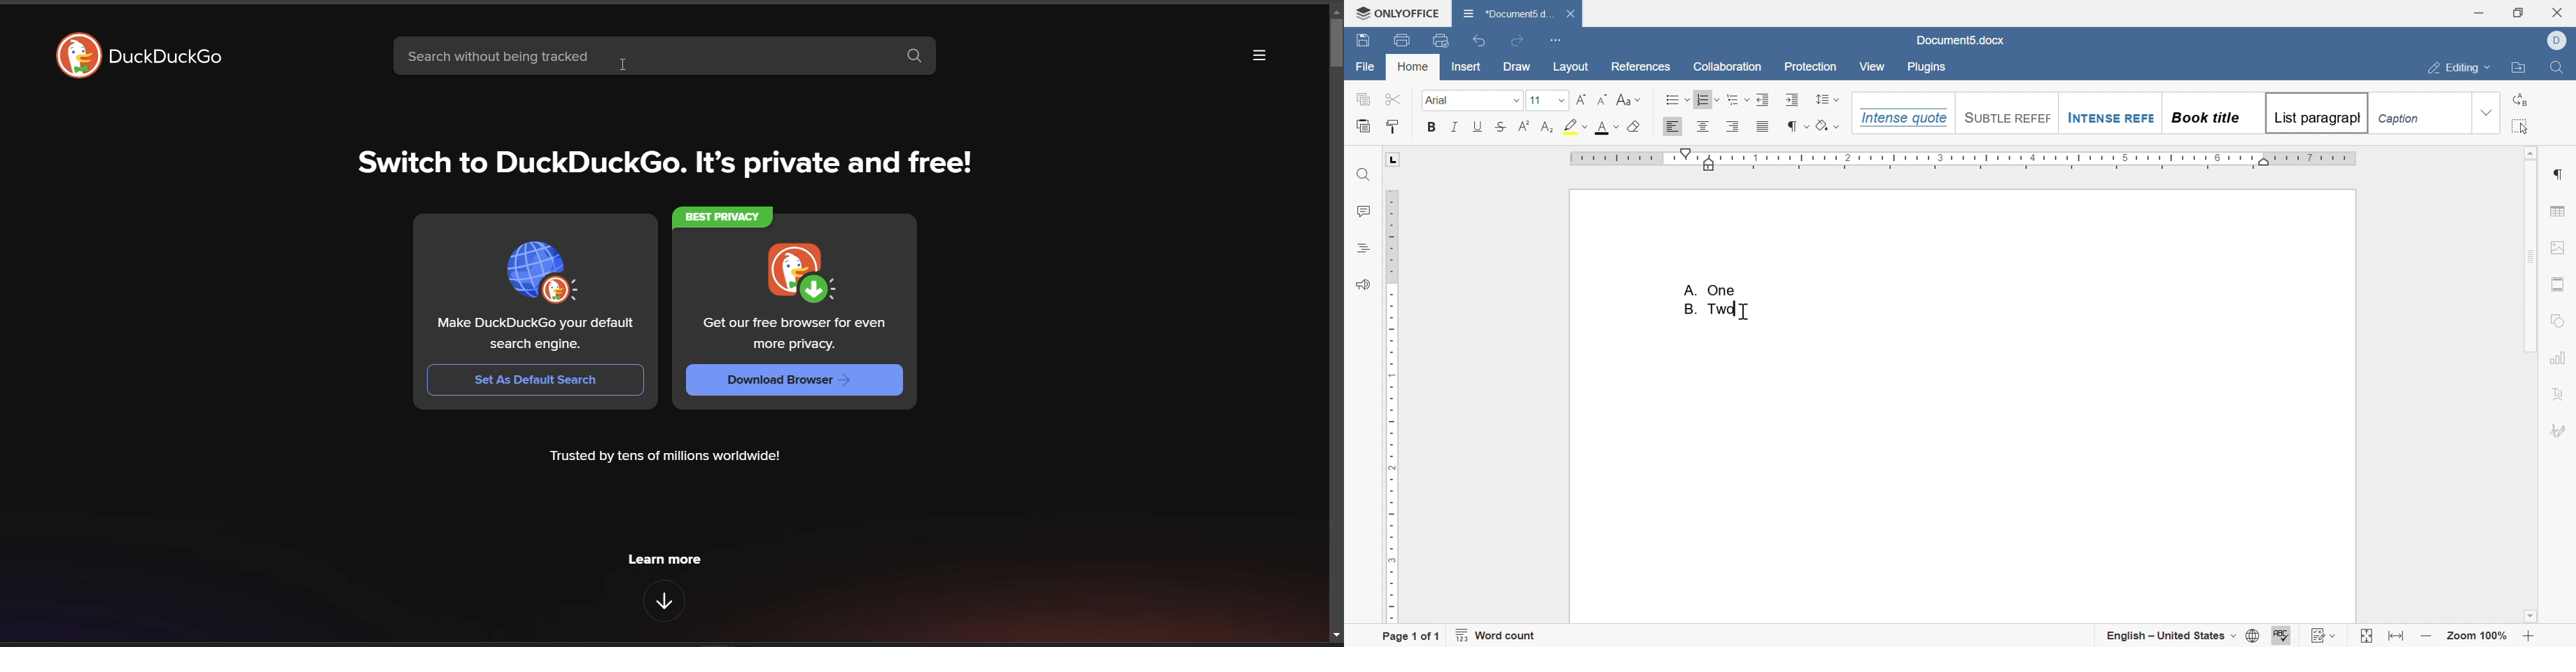  I want to click on fit to slide, so click(2366, 637).